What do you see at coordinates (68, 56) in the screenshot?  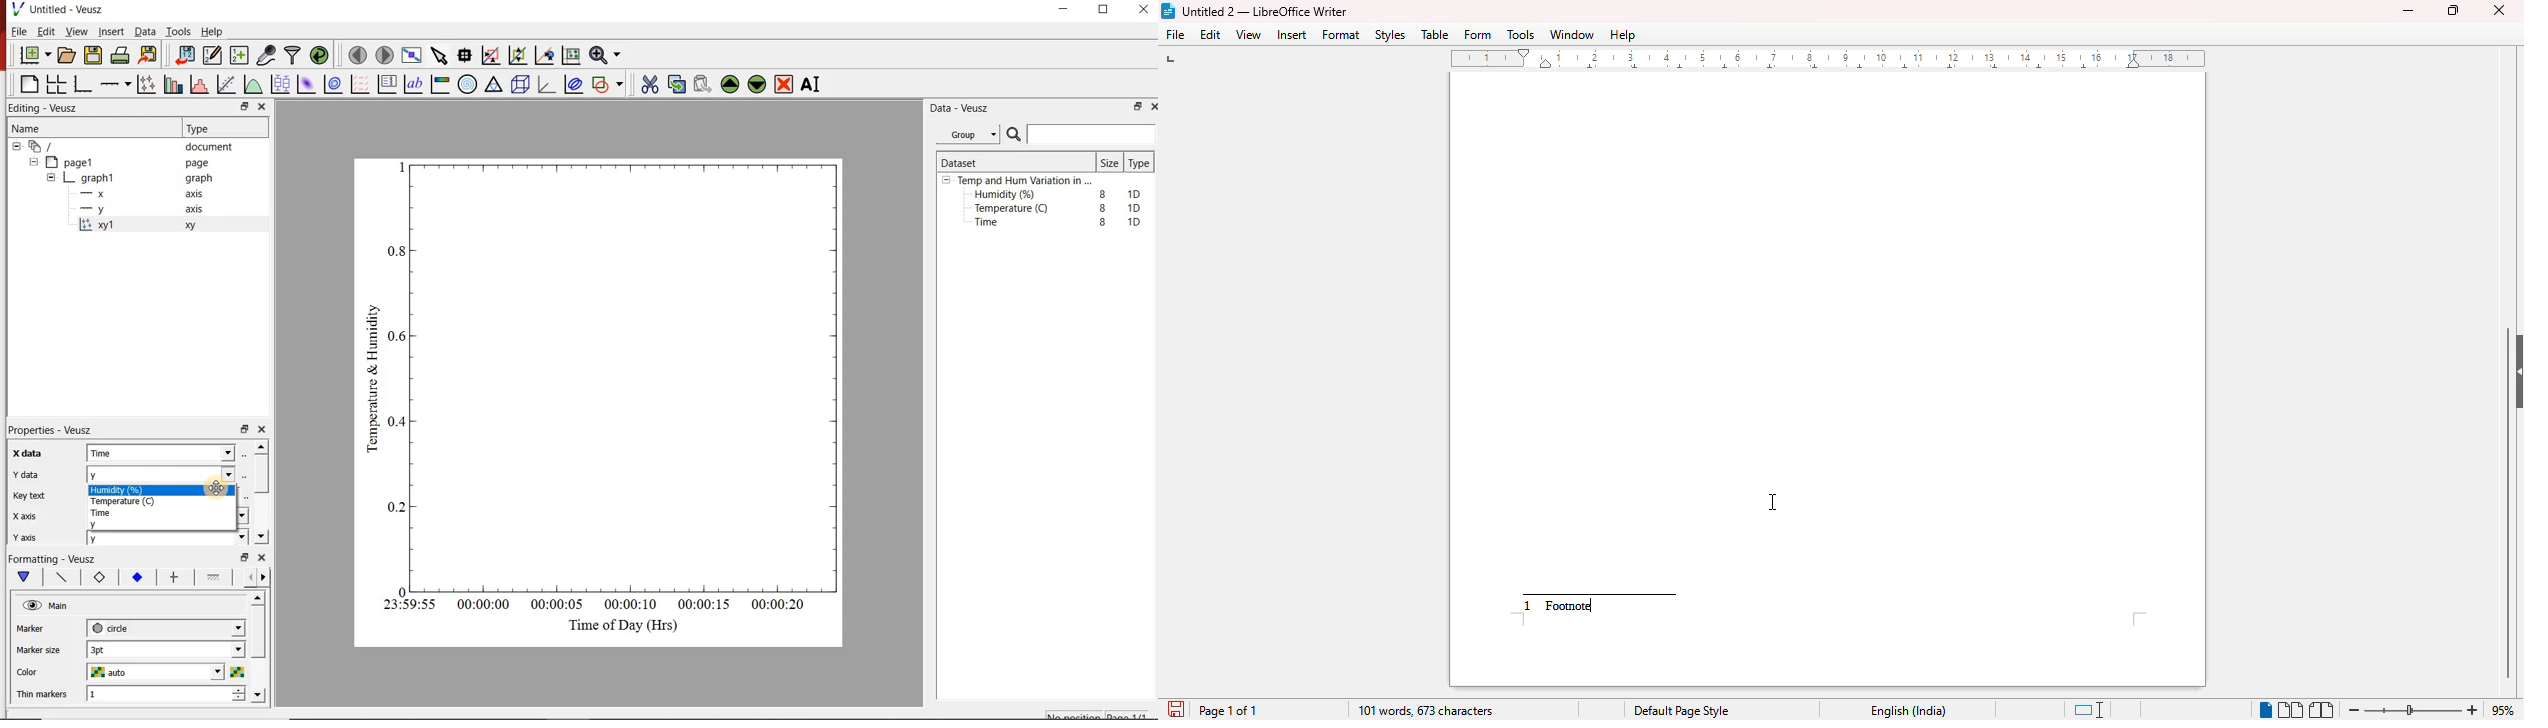 I see `open a document` at bounding box center [68, 56].